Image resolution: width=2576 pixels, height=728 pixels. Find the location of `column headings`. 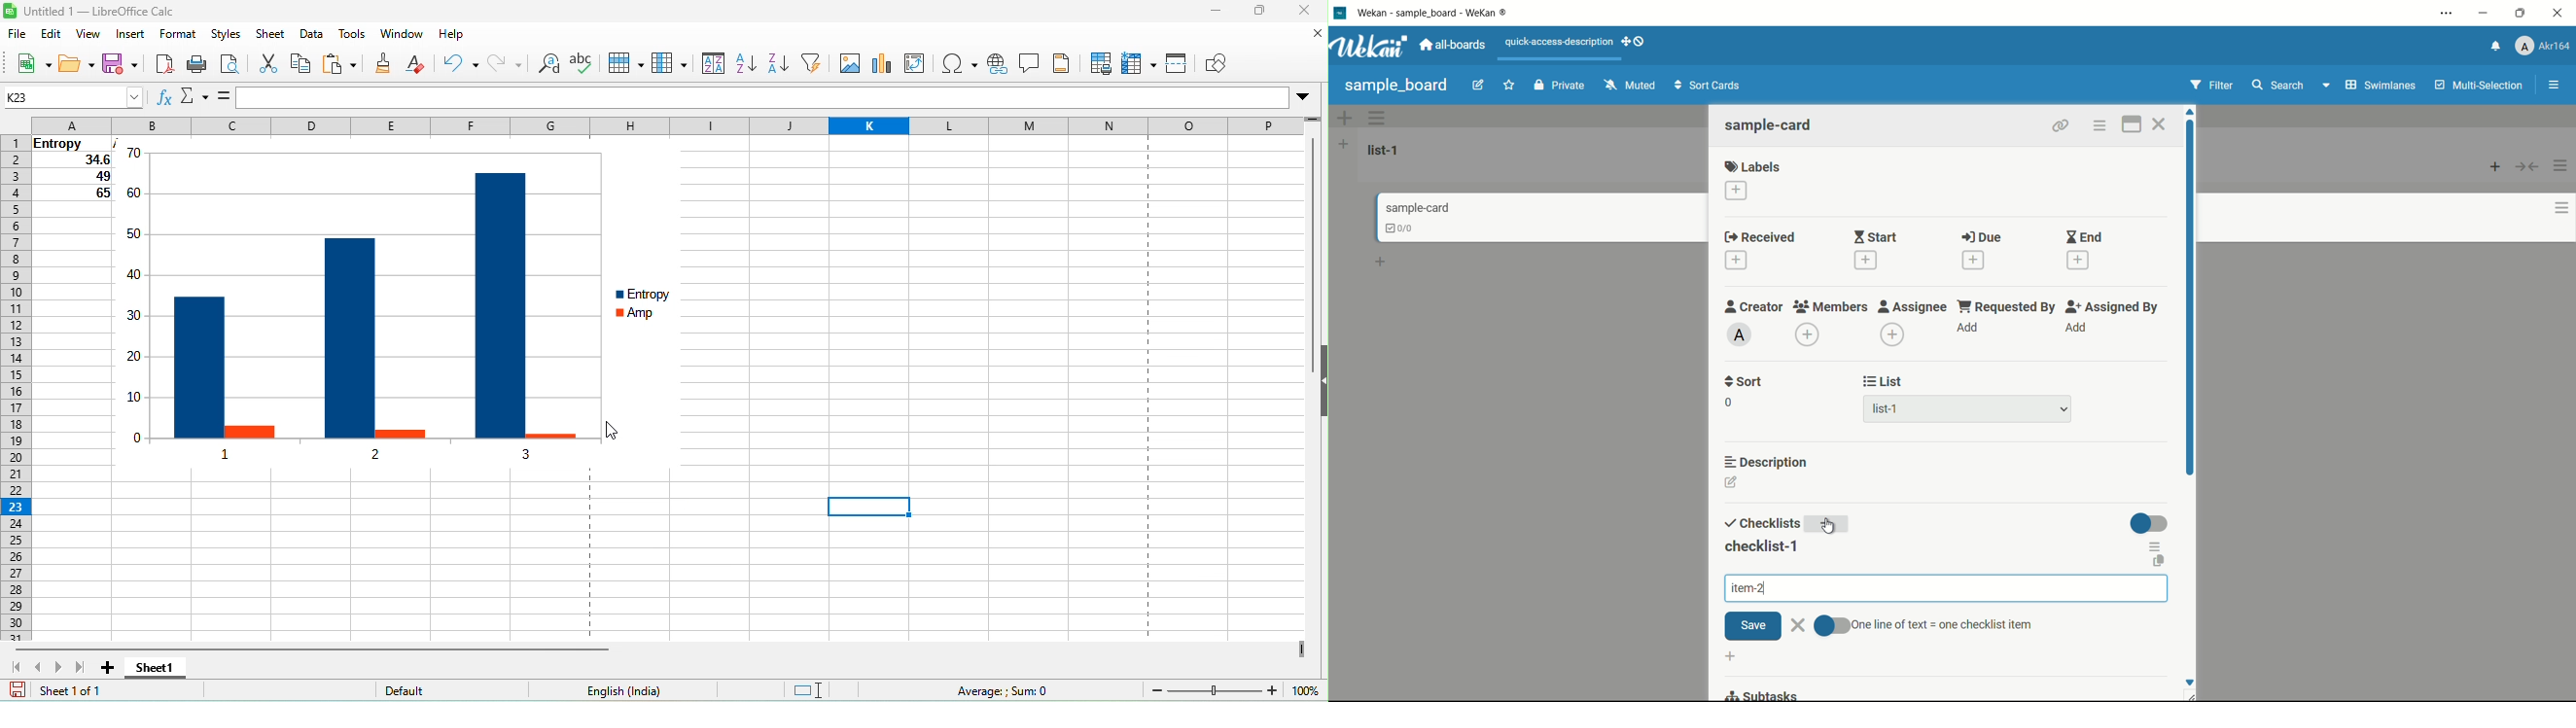

column headings is located at coordinates (667, 124).